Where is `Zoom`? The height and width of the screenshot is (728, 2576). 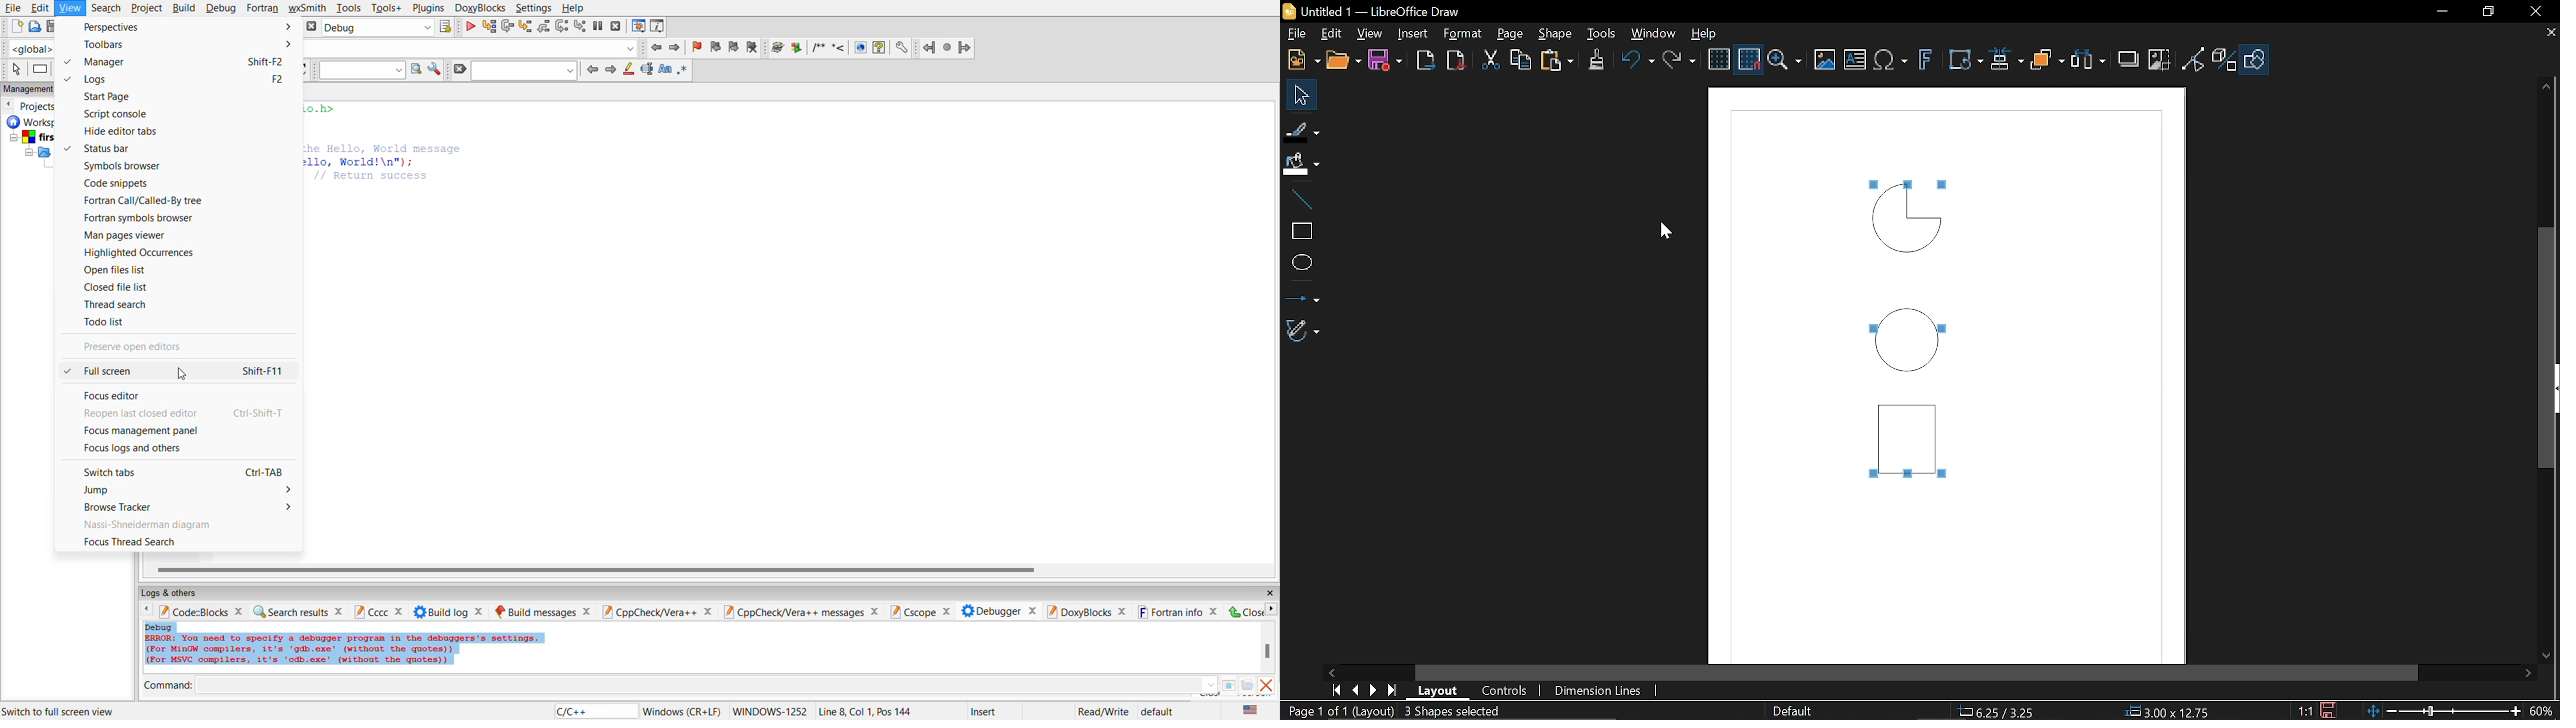
Zoom is located at coordinates (1786, 60).